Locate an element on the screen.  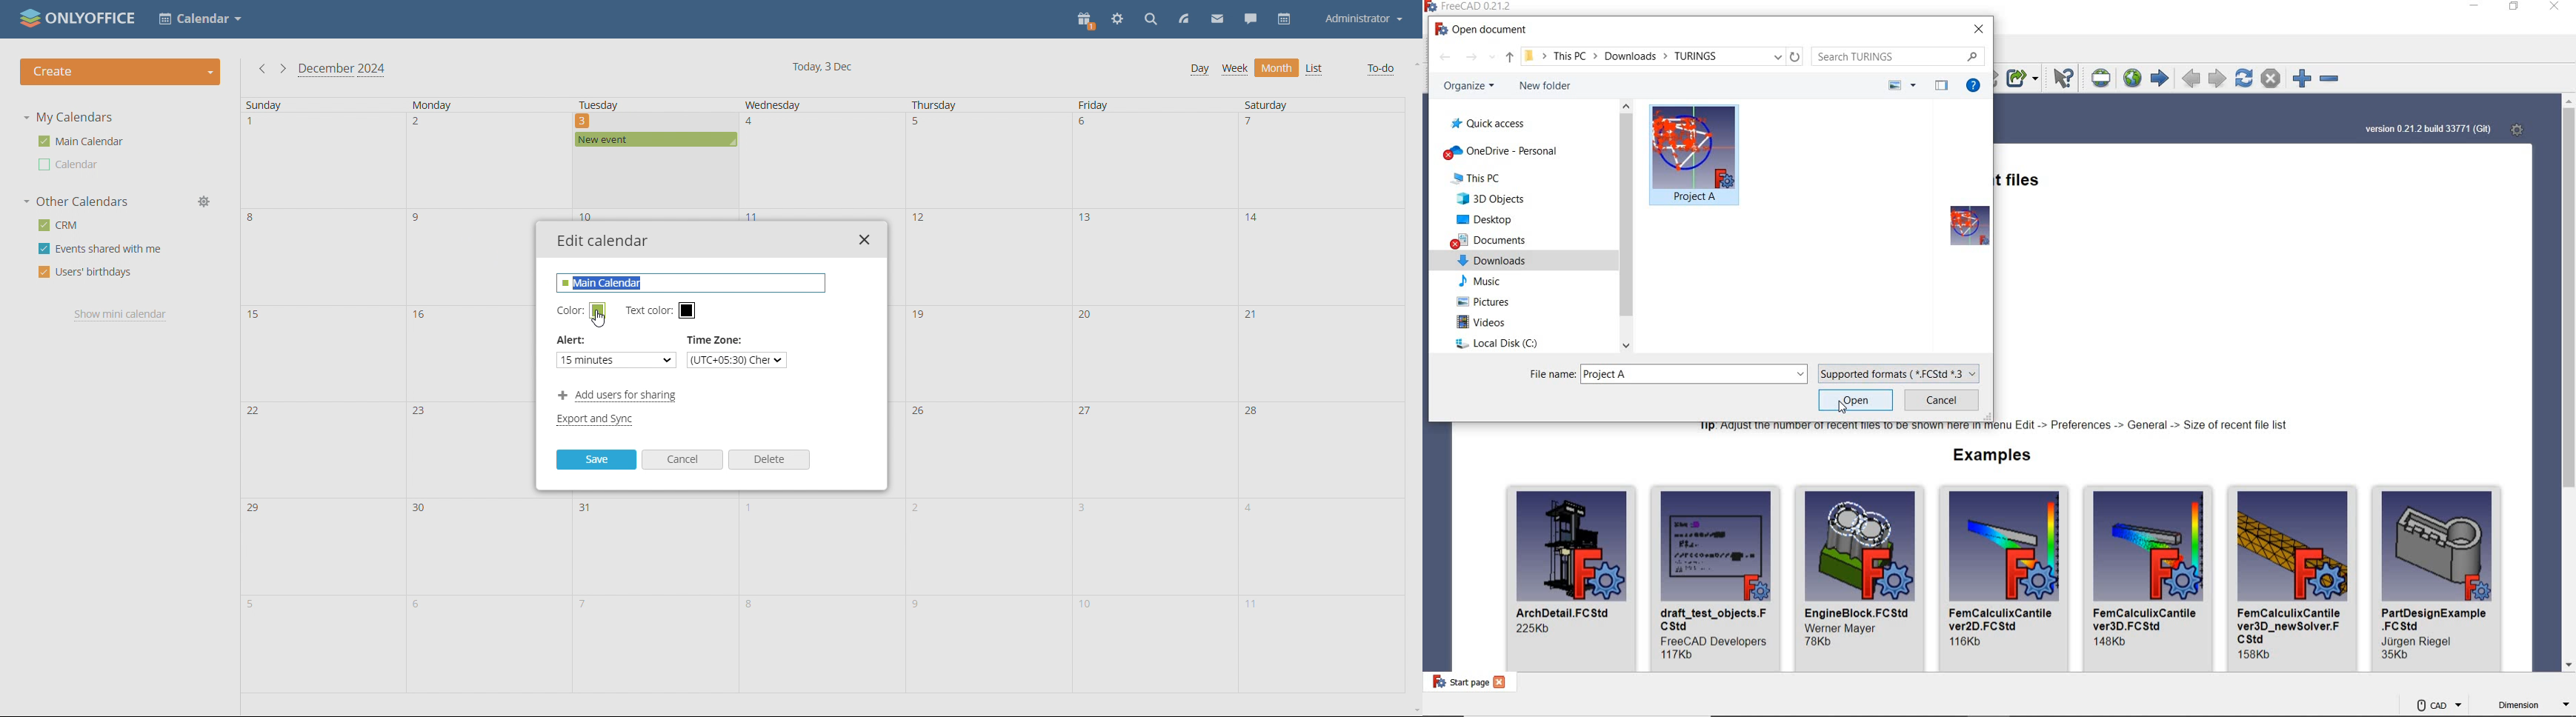
name is located at coordinates (2436, 619).